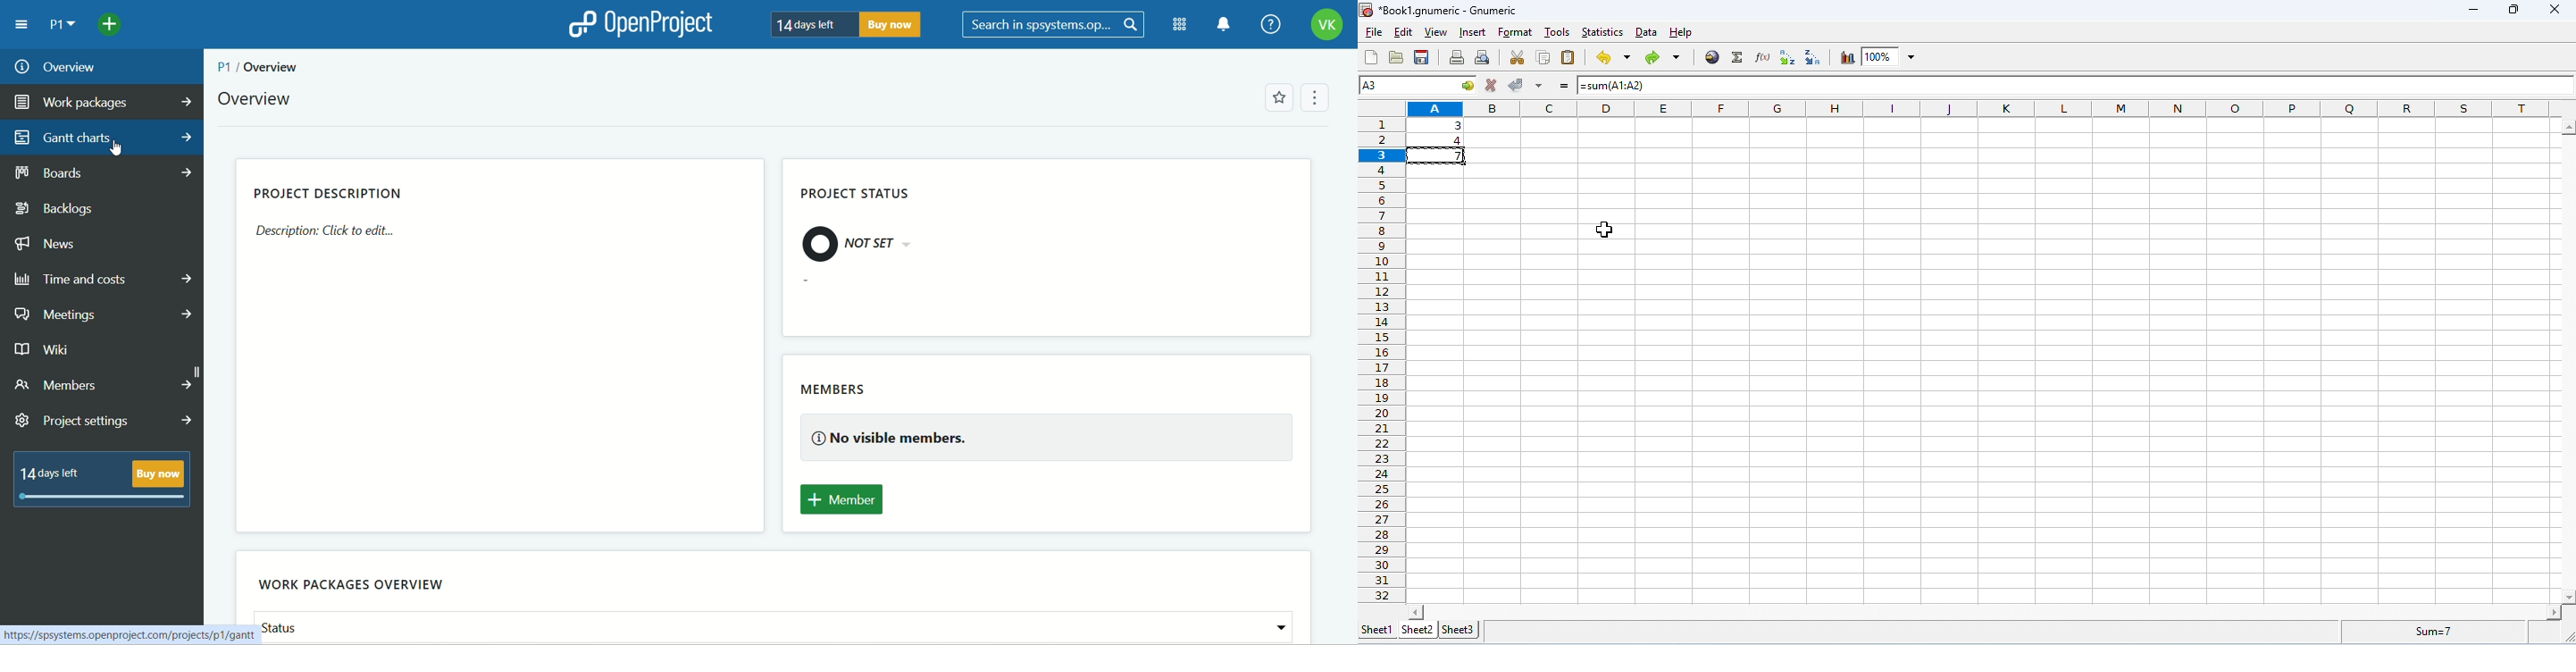  I want to click on format, so click(1516, 33).